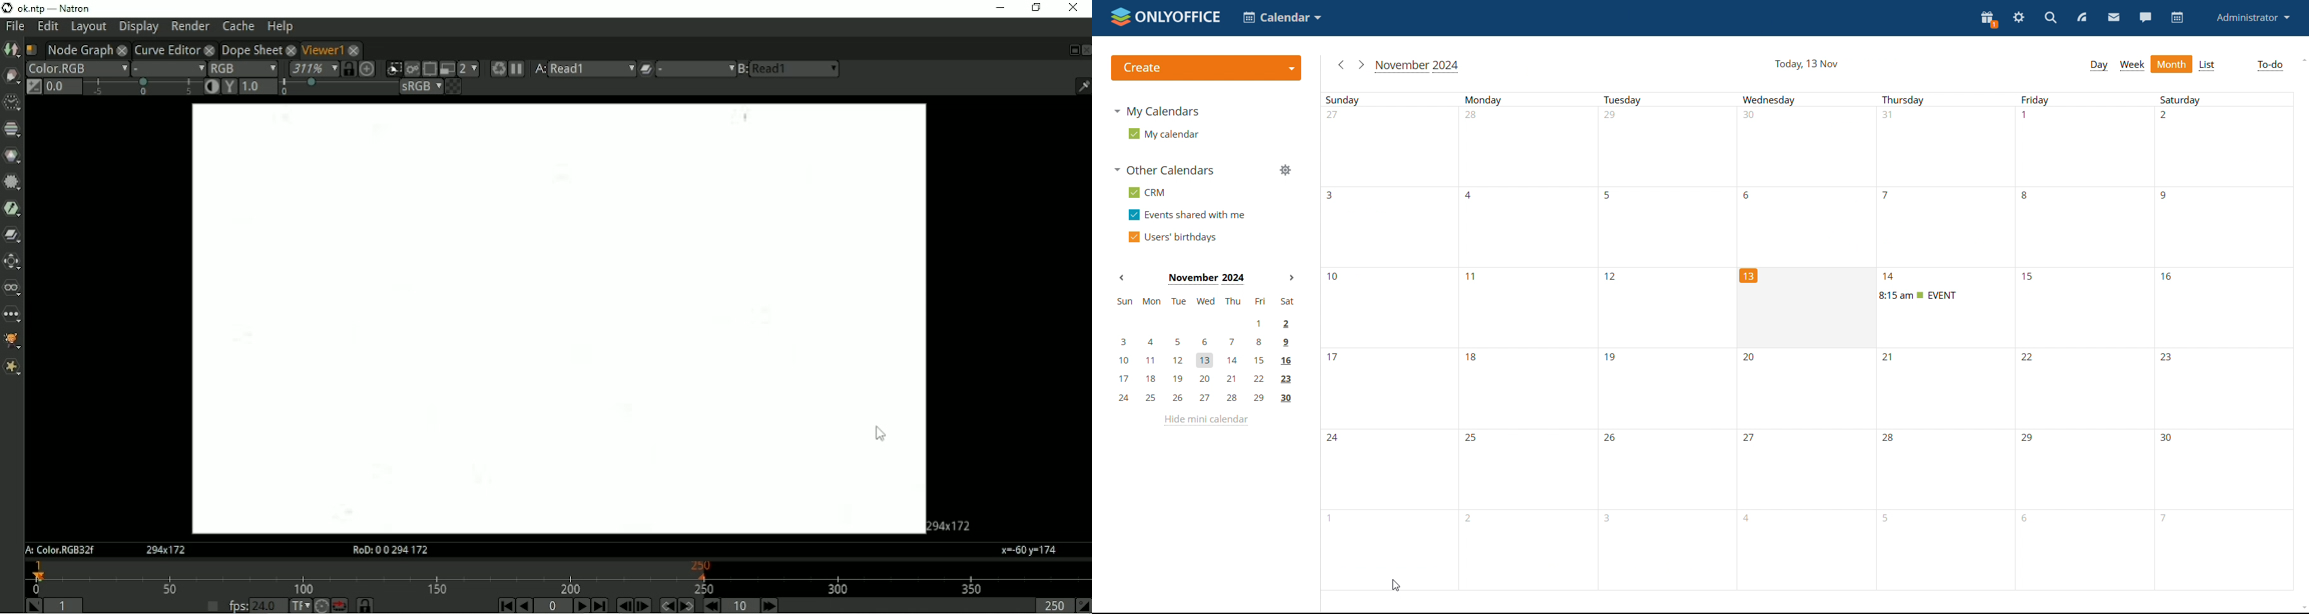  I want to click on event date, so click(1892, 277).